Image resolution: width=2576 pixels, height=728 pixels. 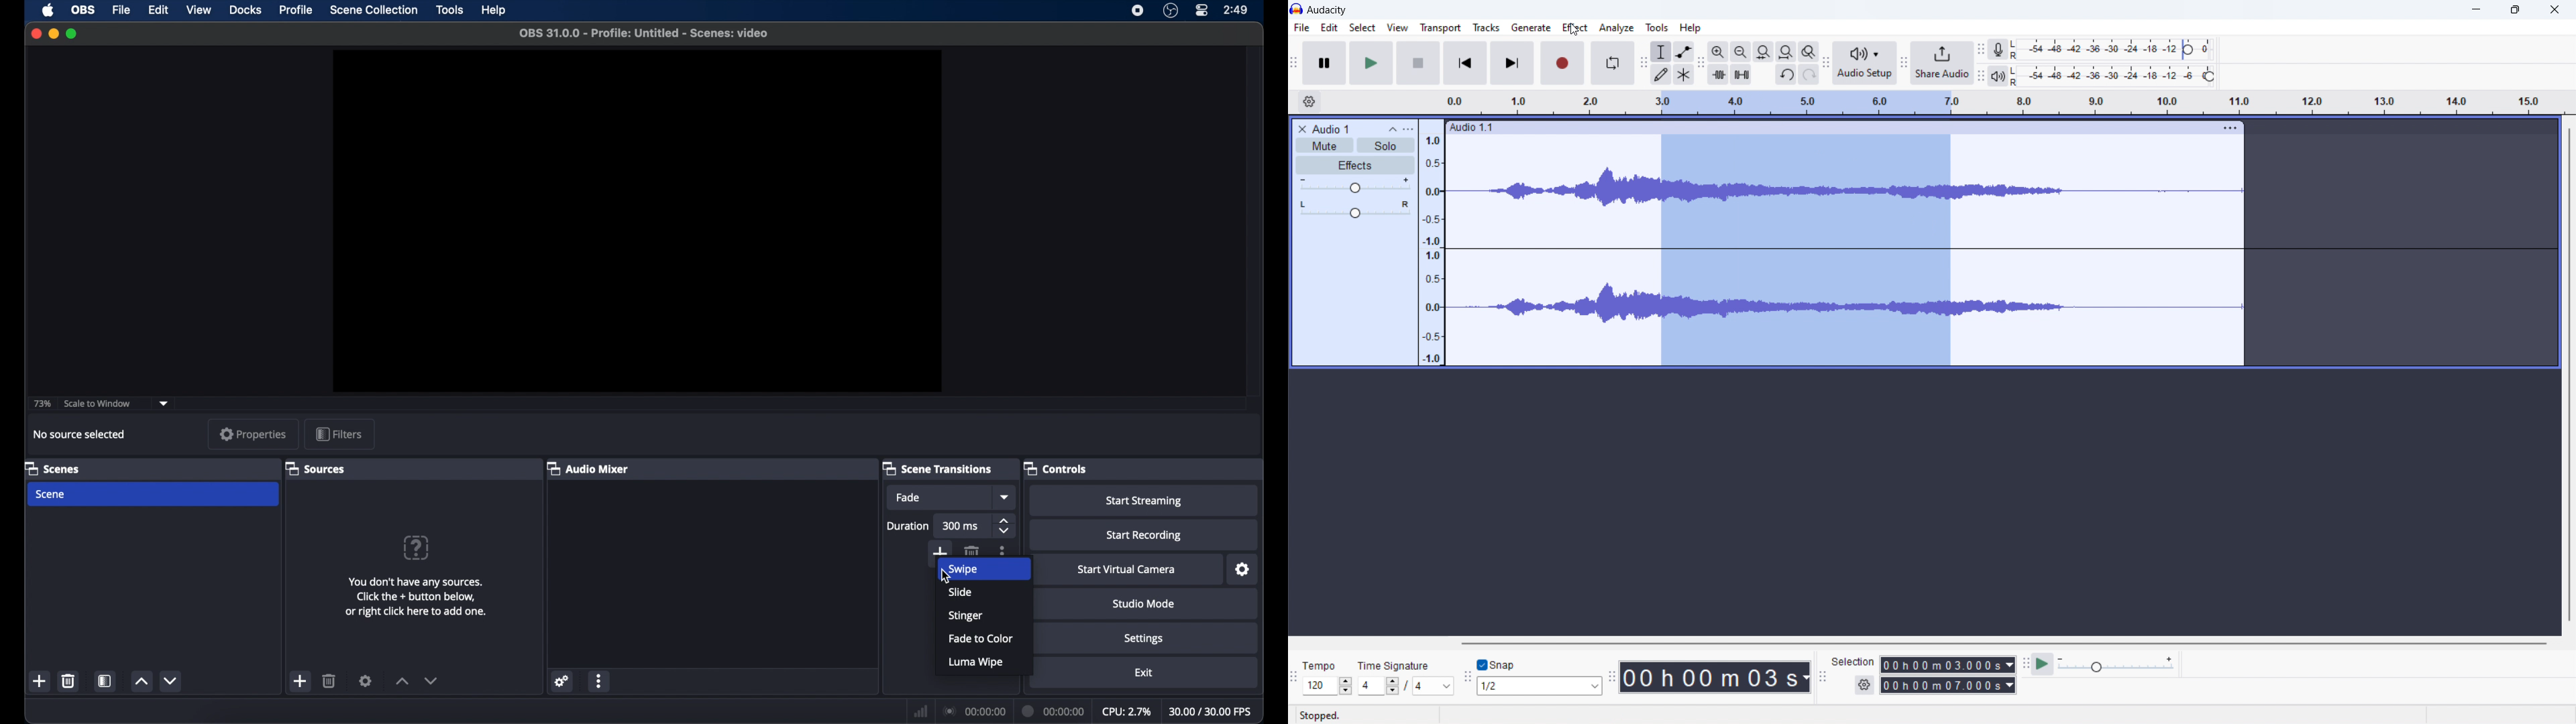 I want to click on scene, so click(x=51, y=494).